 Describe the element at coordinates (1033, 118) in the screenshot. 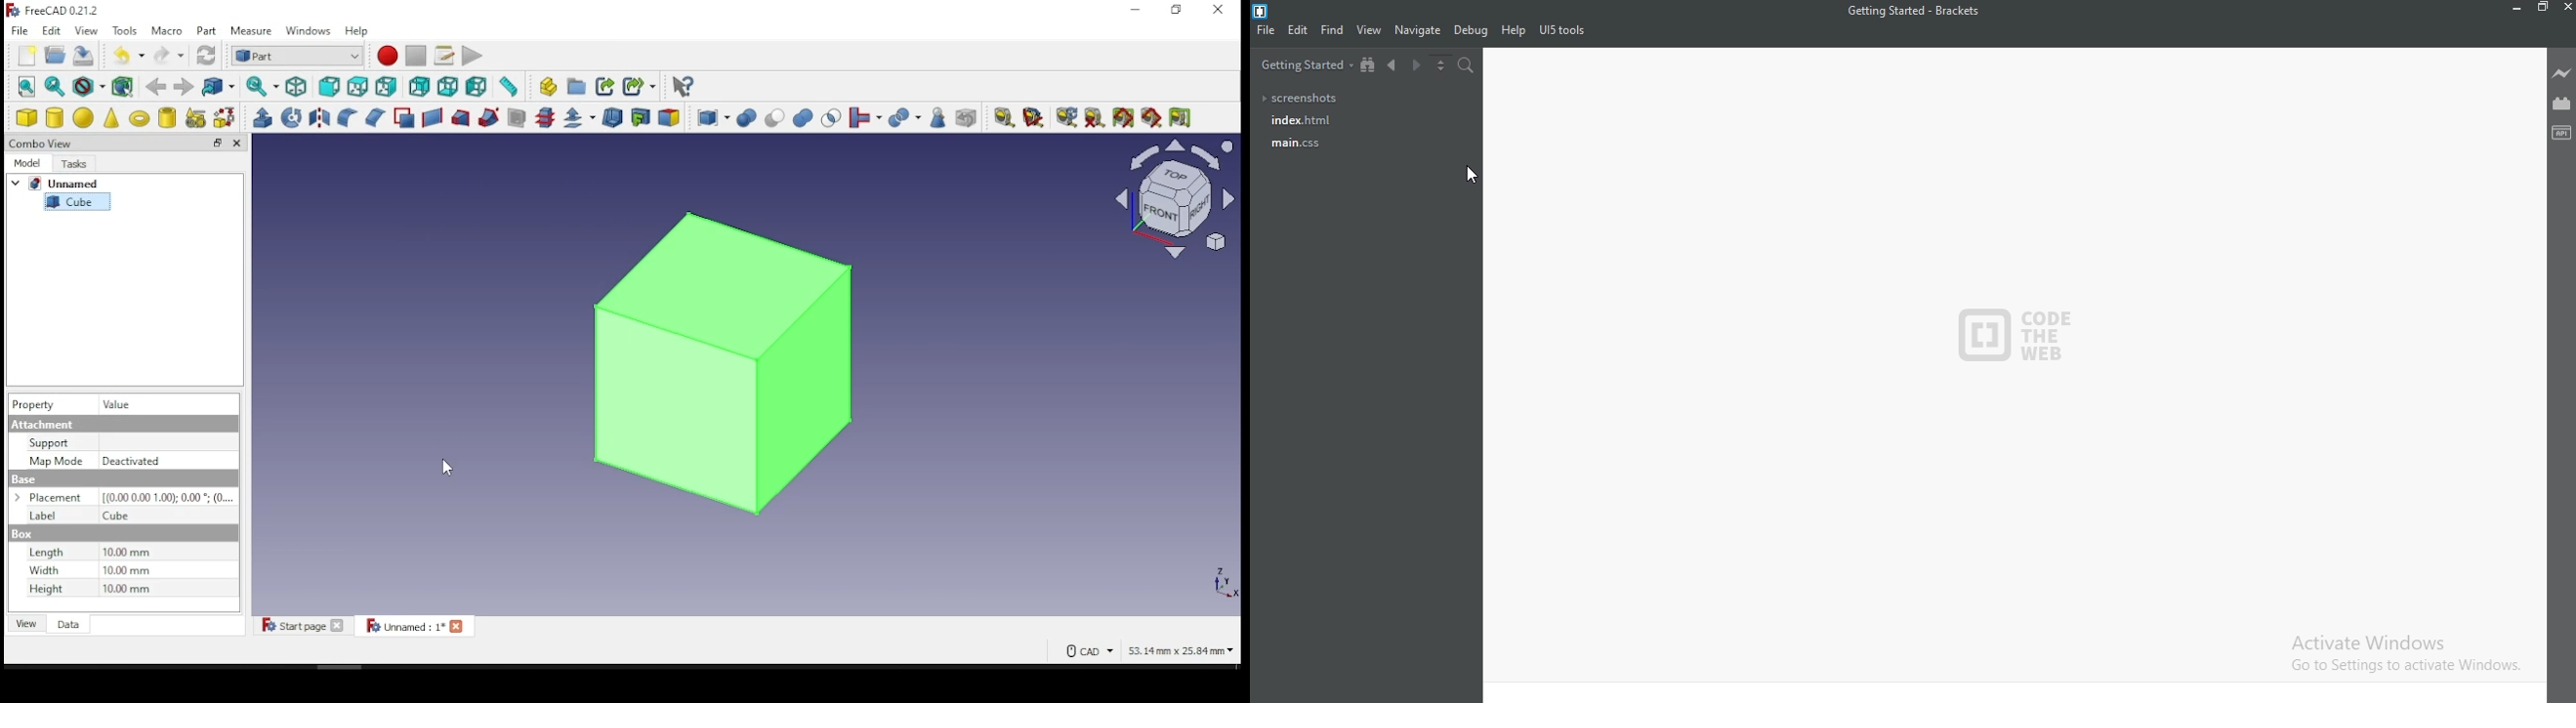

I see `measure angular` at that location.